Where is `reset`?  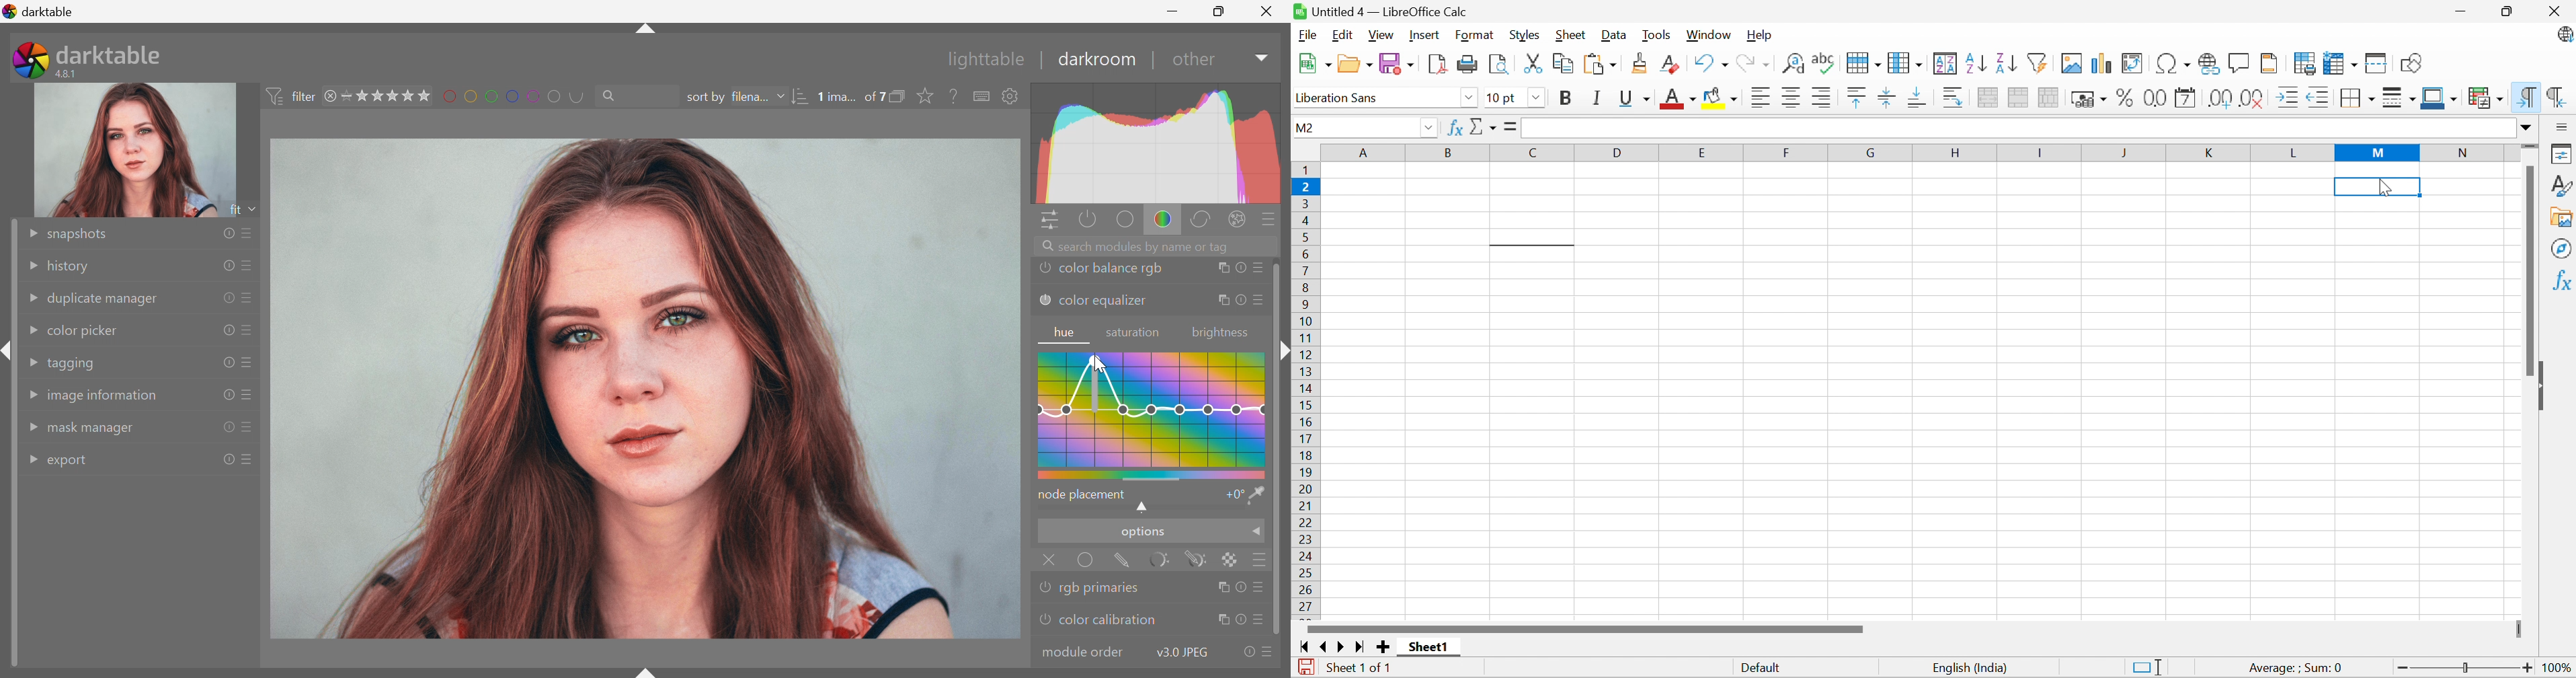
reset is located at coordinates (228, 264).